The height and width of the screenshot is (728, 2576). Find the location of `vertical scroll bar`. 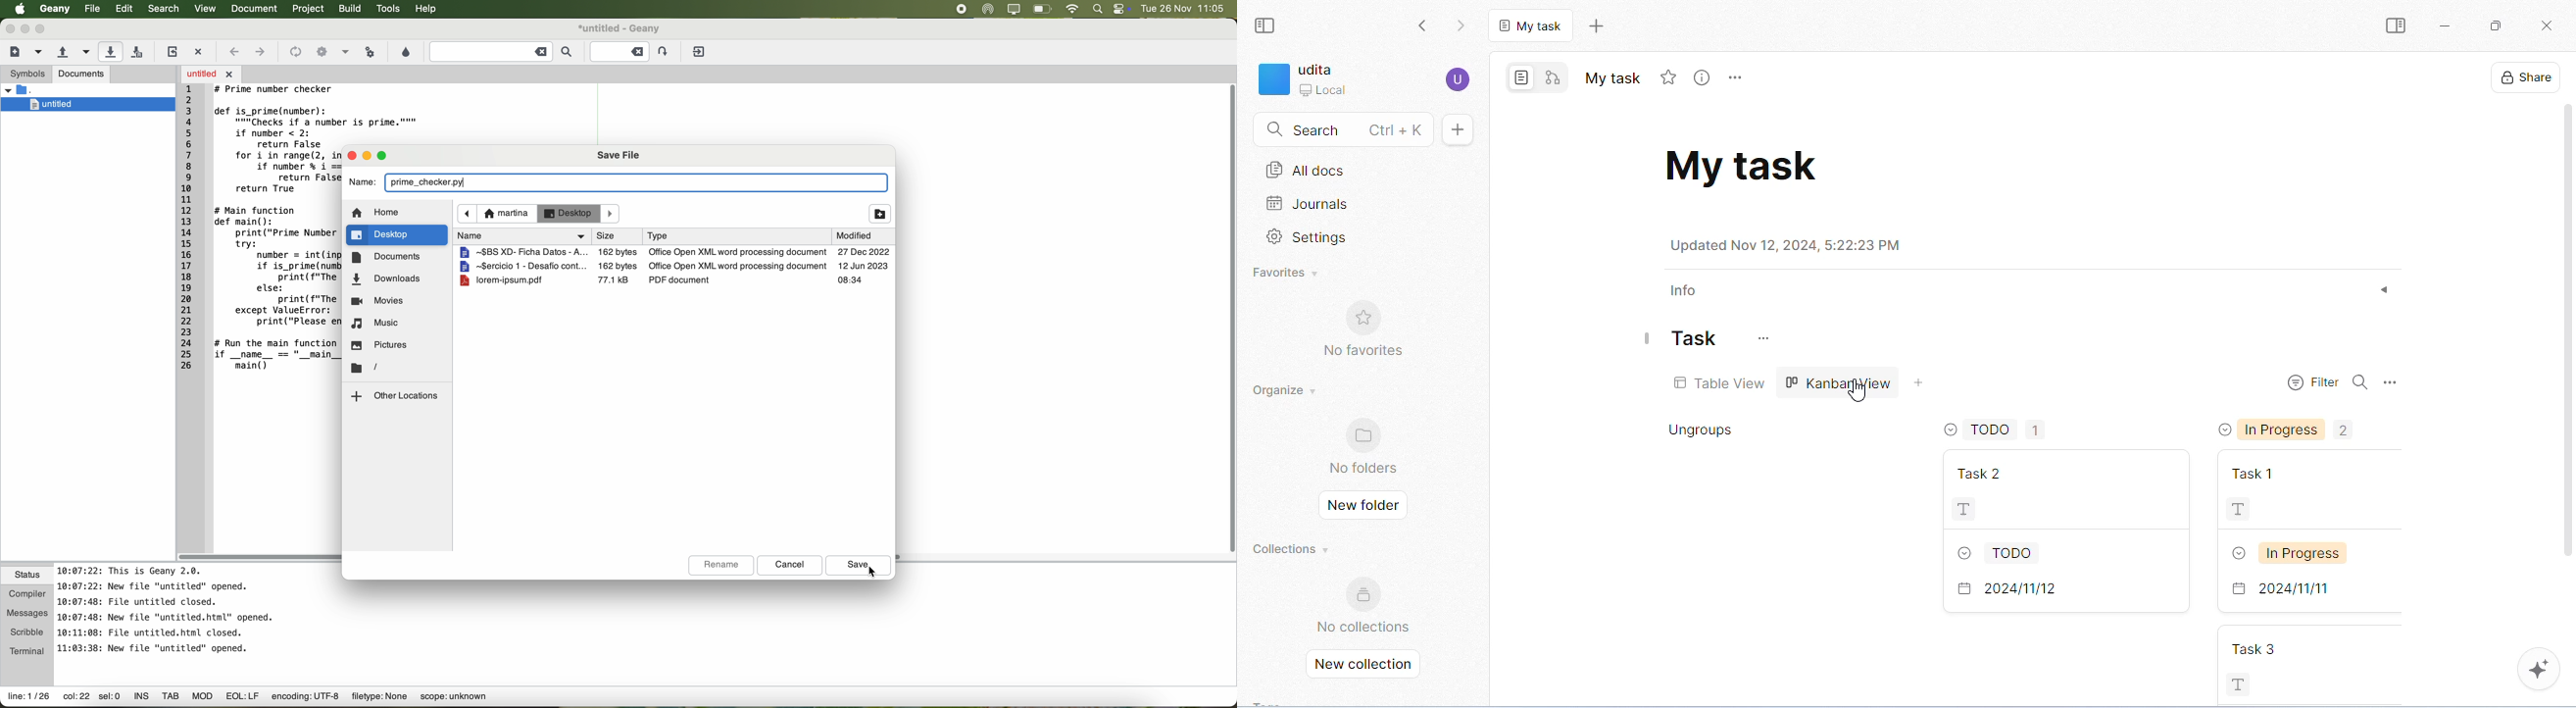

vertical scroll bar is located at coordinates (2567, 348).